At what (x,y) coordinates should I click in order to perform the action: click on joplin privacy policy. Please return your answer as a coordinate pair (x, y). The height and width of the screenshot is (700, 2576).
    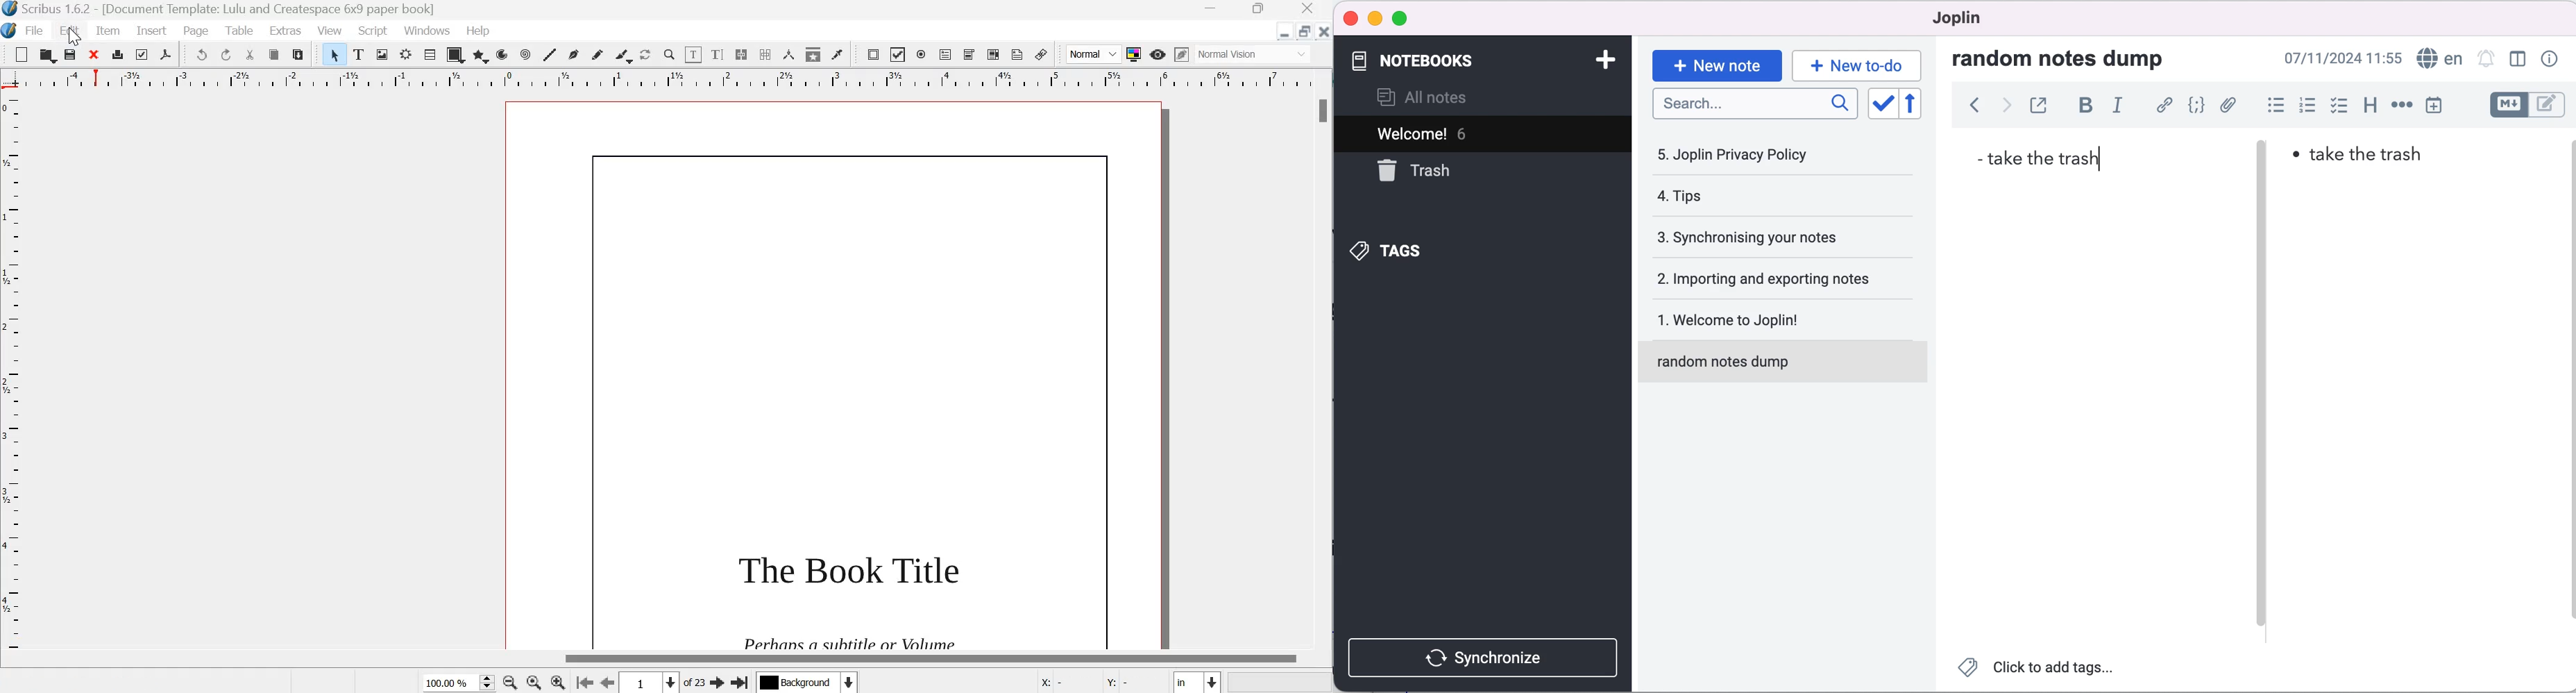
    Looking at the image, I should click on (1747, 154).